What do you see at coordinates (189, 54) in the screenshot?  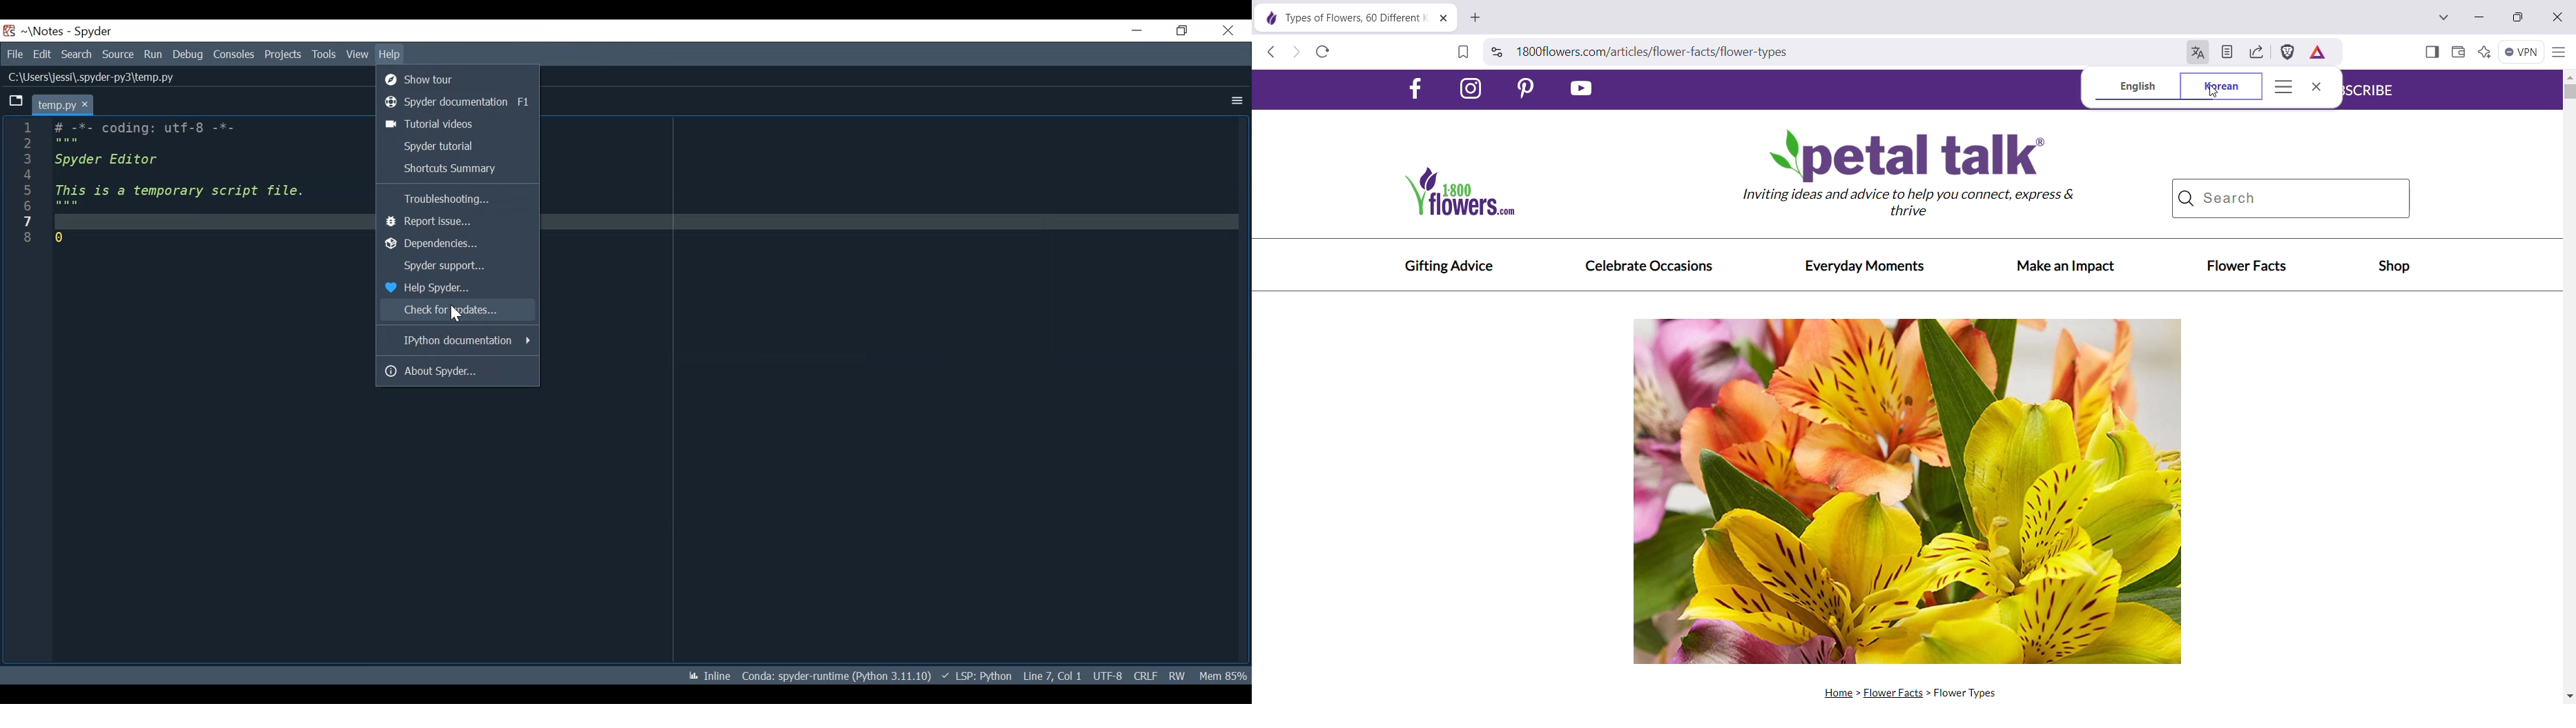 I see `Debug` at bounding box center [189, 54].